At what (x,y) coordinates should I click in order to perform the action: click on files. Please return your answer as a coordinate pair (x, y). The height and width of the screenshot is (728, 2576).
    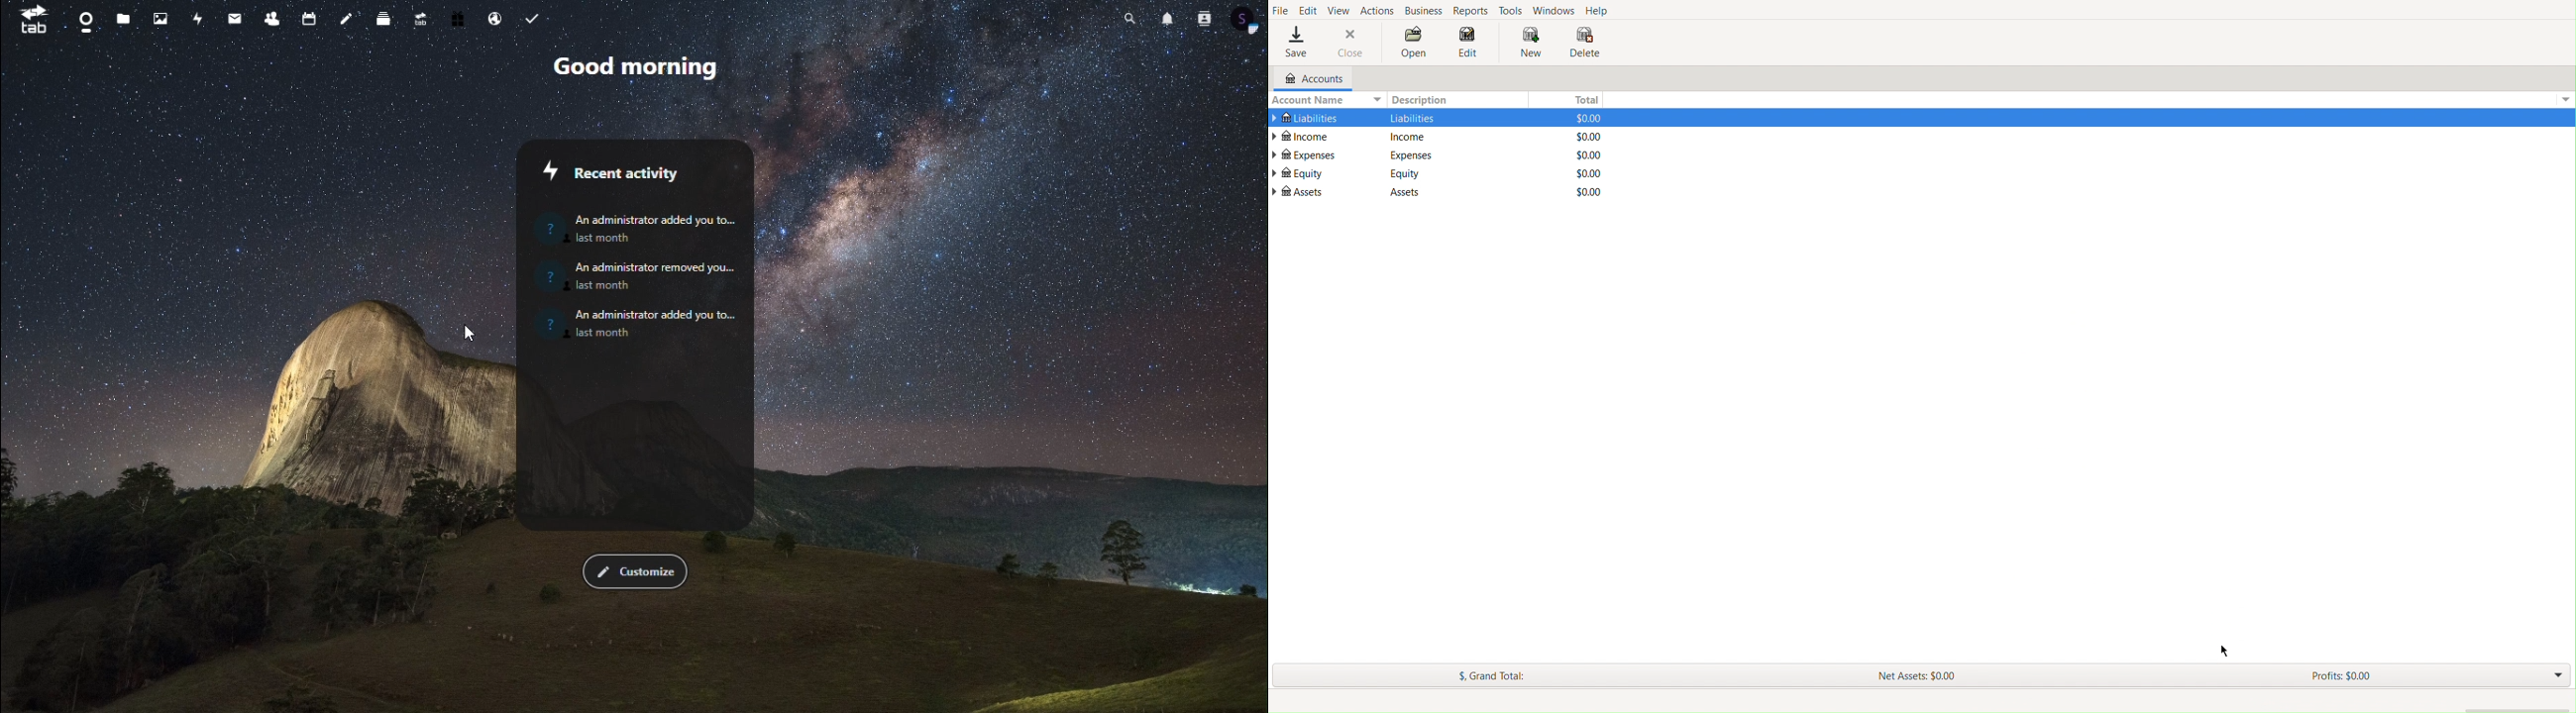
    Looking at the image, I should click on (123, 20).